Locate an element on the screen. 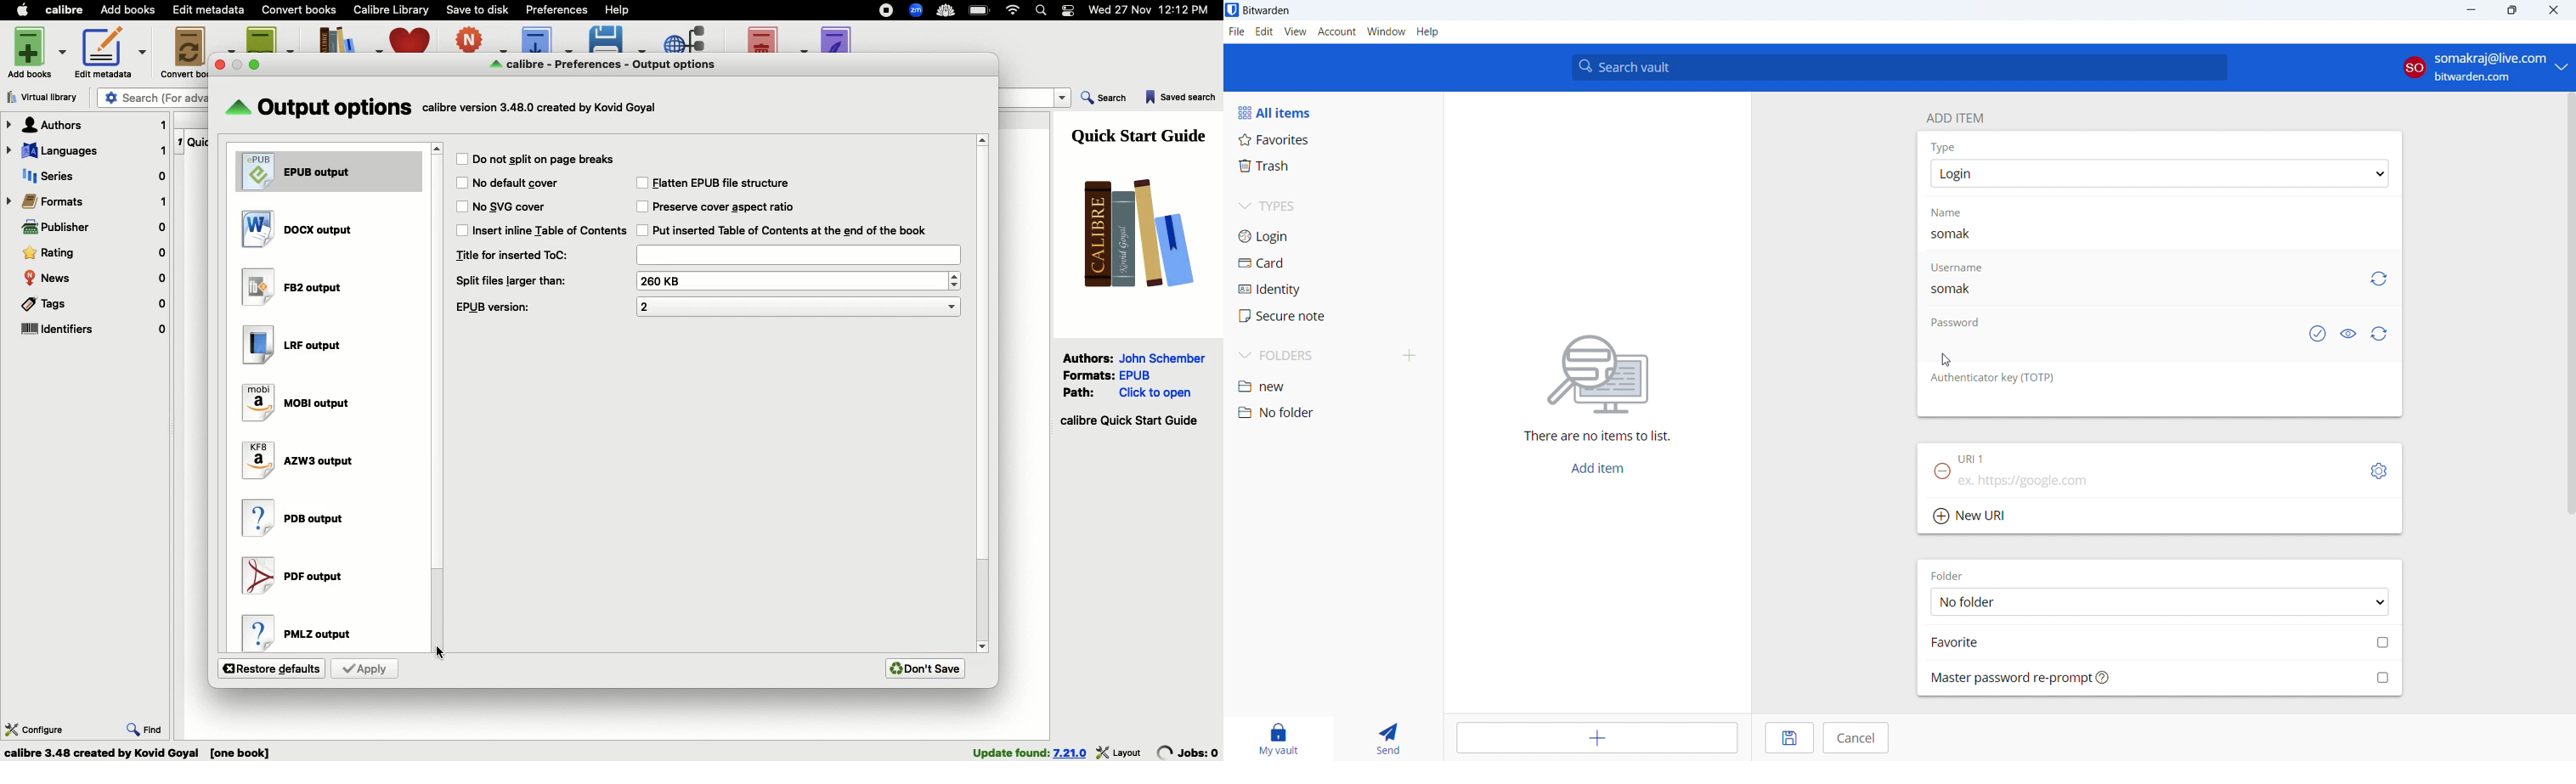 The height and width of the screenshot is (784, 2576). text is located at coordinates (543, 107).